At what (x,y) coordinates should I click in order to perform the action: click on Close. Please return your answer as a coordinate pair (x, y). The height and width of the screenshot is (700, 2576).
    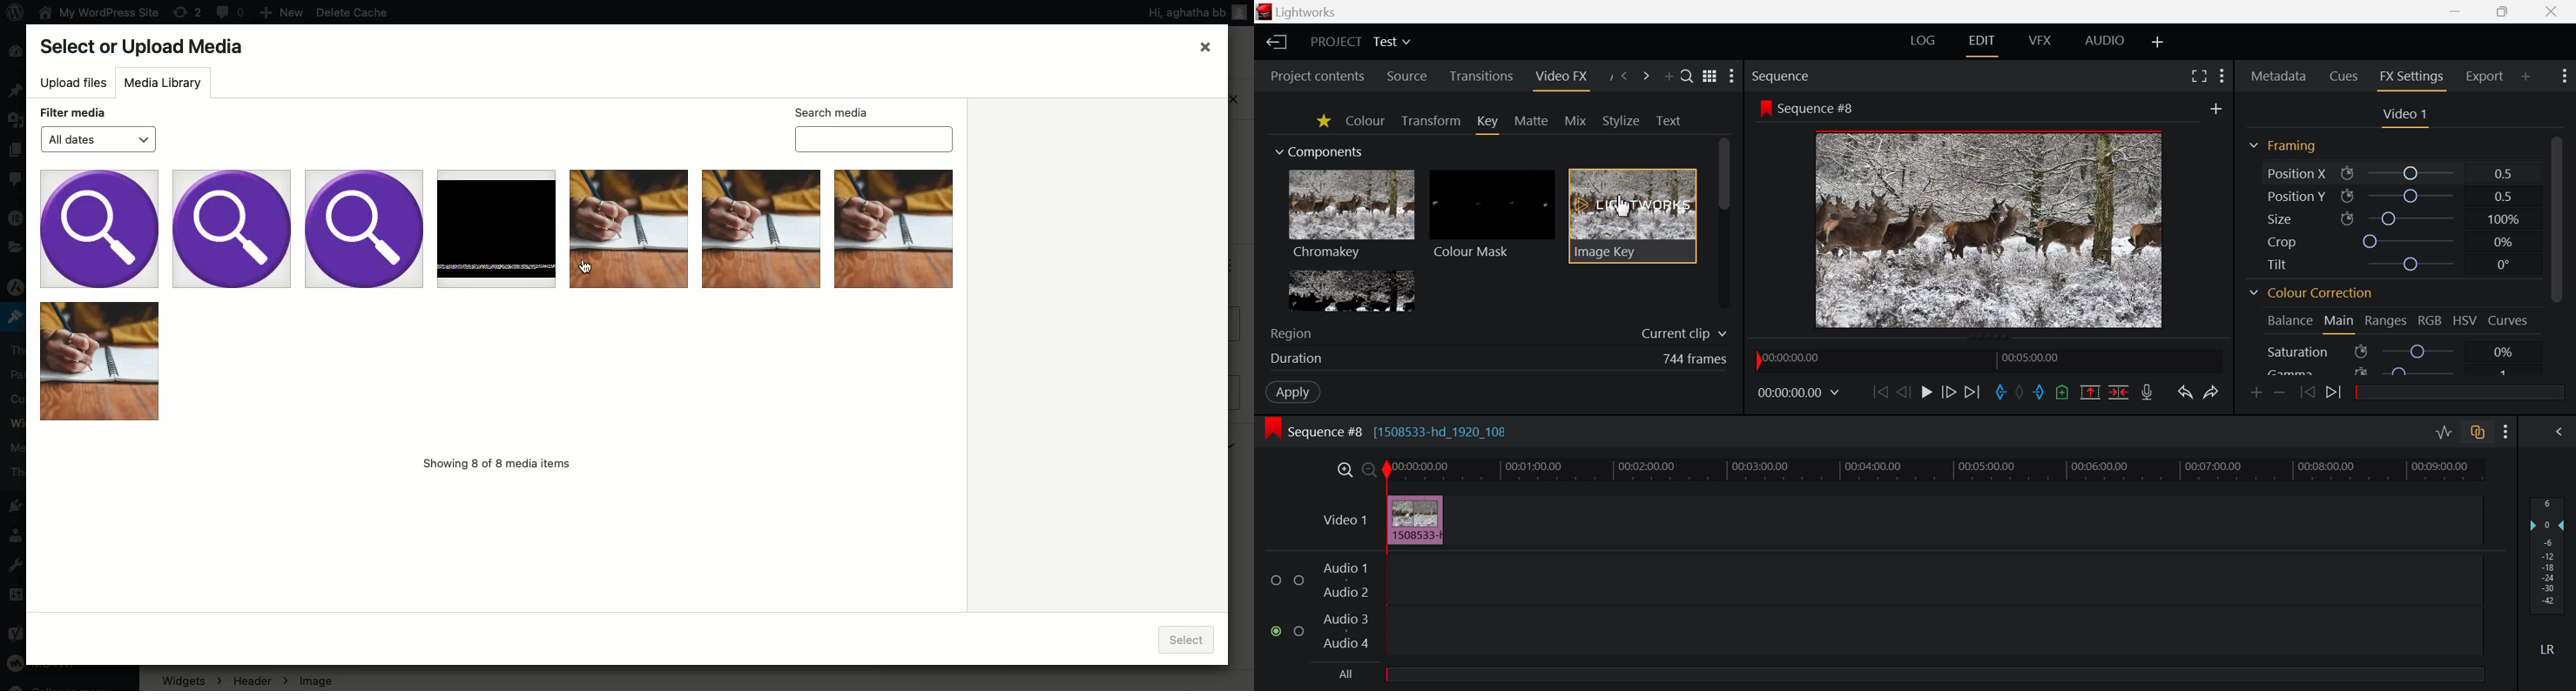
    Looking at the image, I should click on (2552, 12).